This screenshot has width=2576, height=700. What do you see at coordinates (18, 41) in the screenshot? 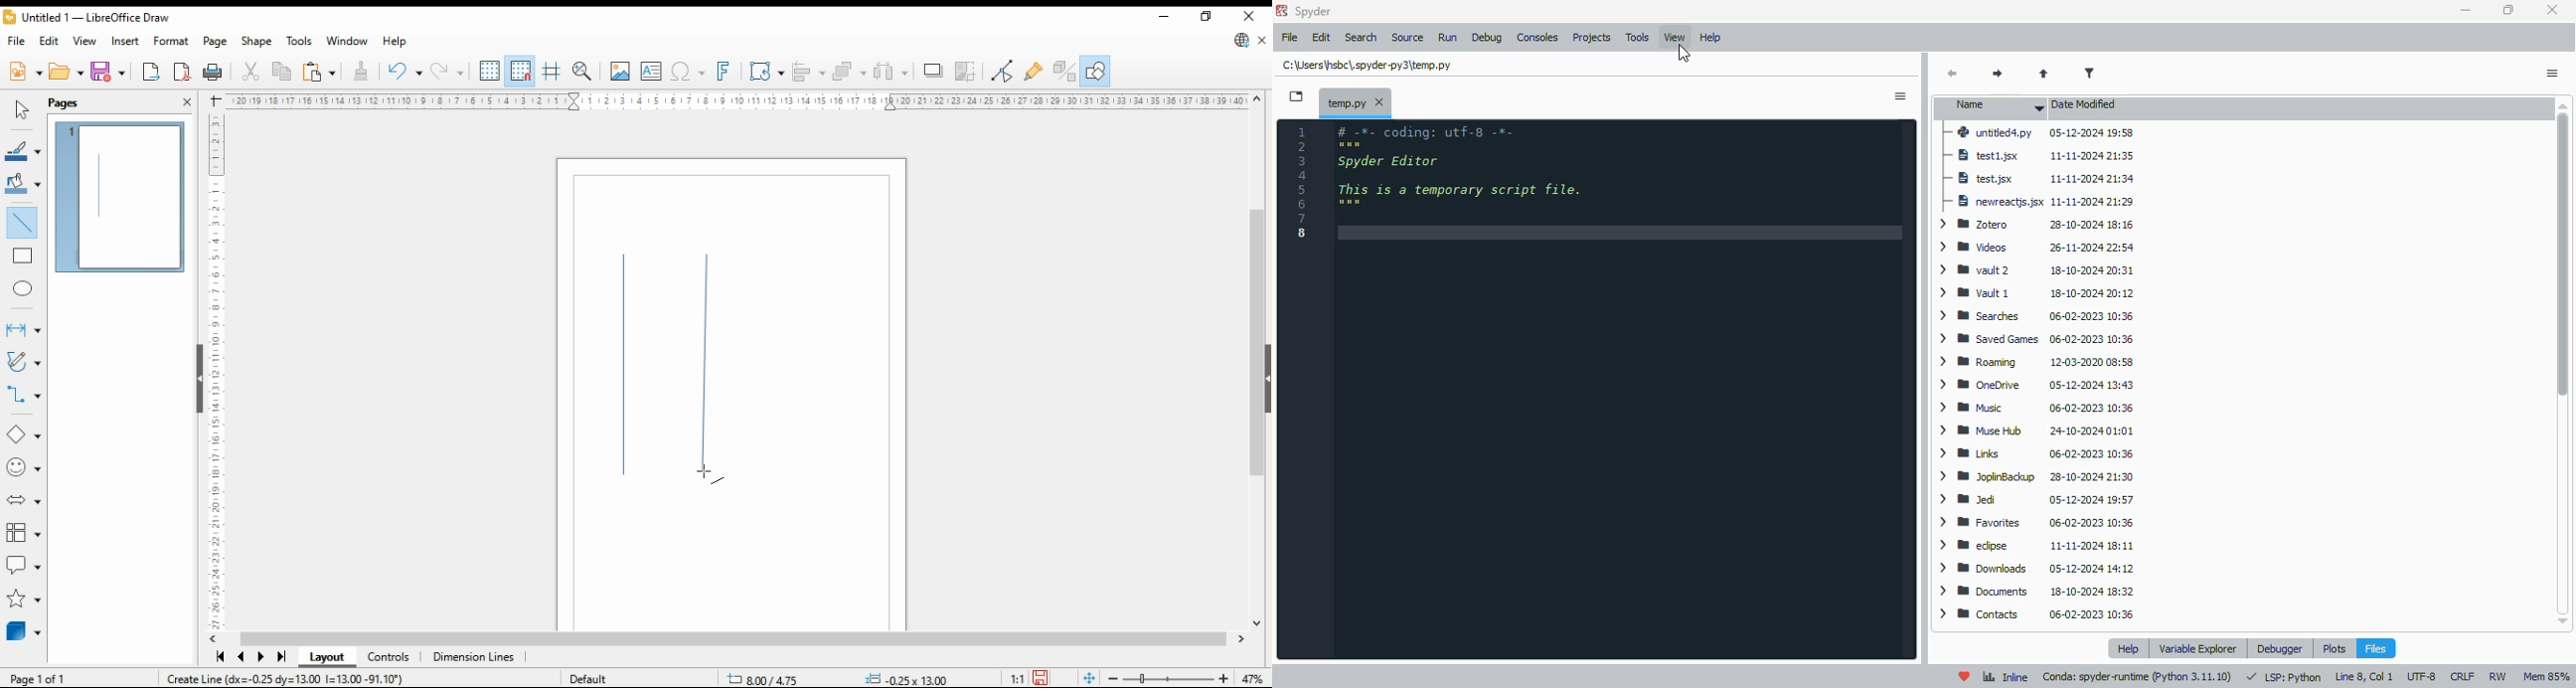
I see `file` at bounding box center [18, 41].